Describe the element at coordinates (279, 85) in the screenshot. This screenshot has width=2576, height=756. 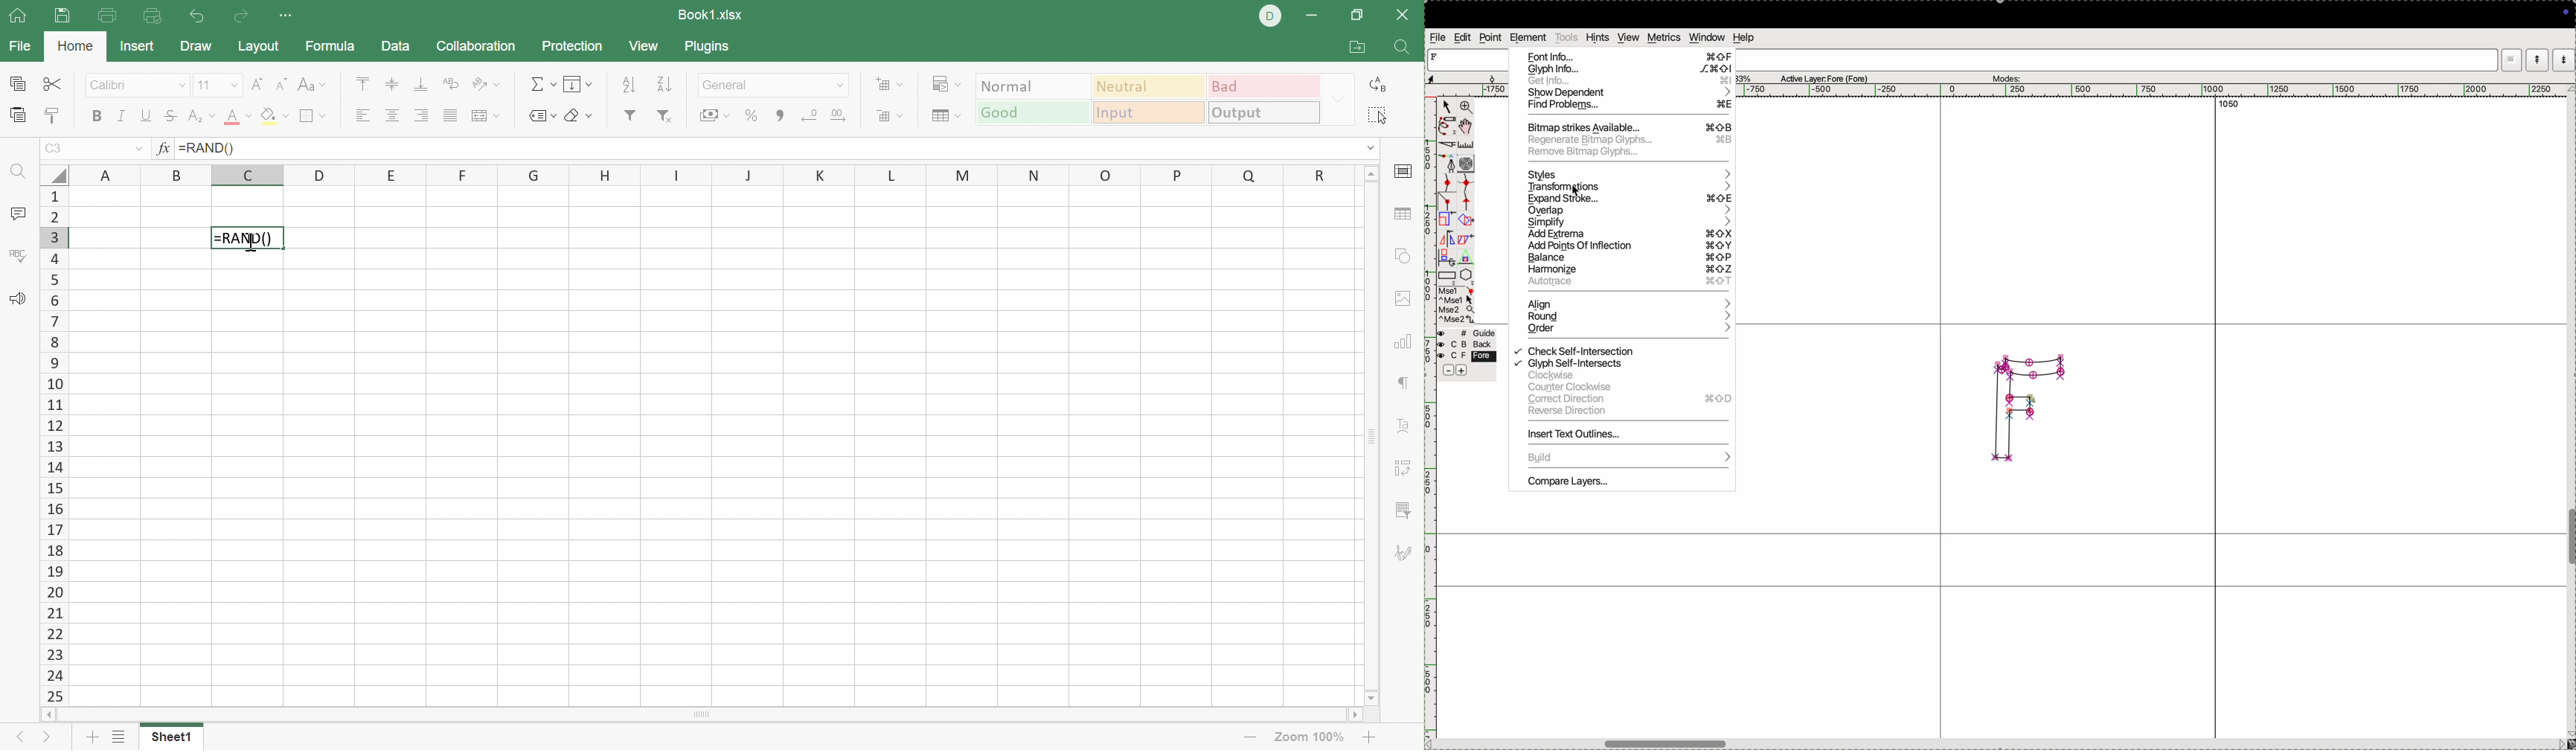
I see `Decrement font size` at that location.